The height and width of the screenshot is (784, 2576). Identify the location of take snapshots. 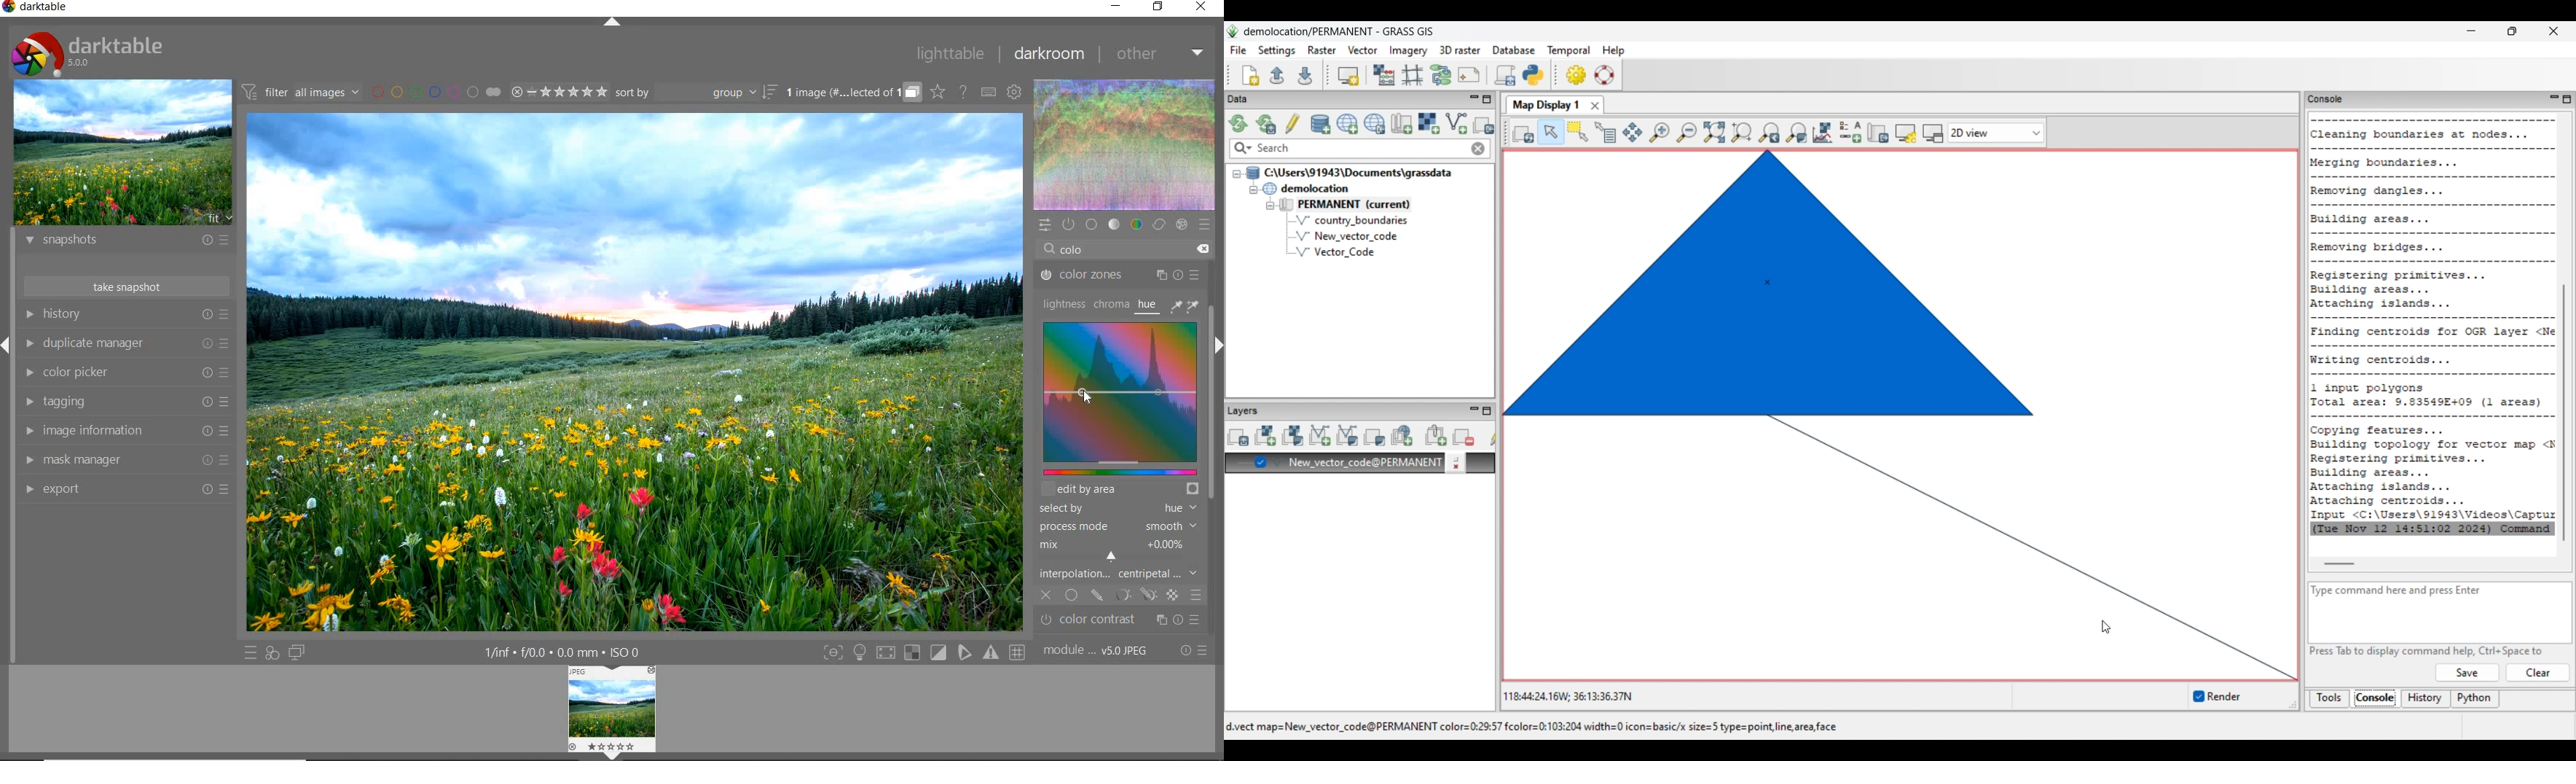
(125, 286).